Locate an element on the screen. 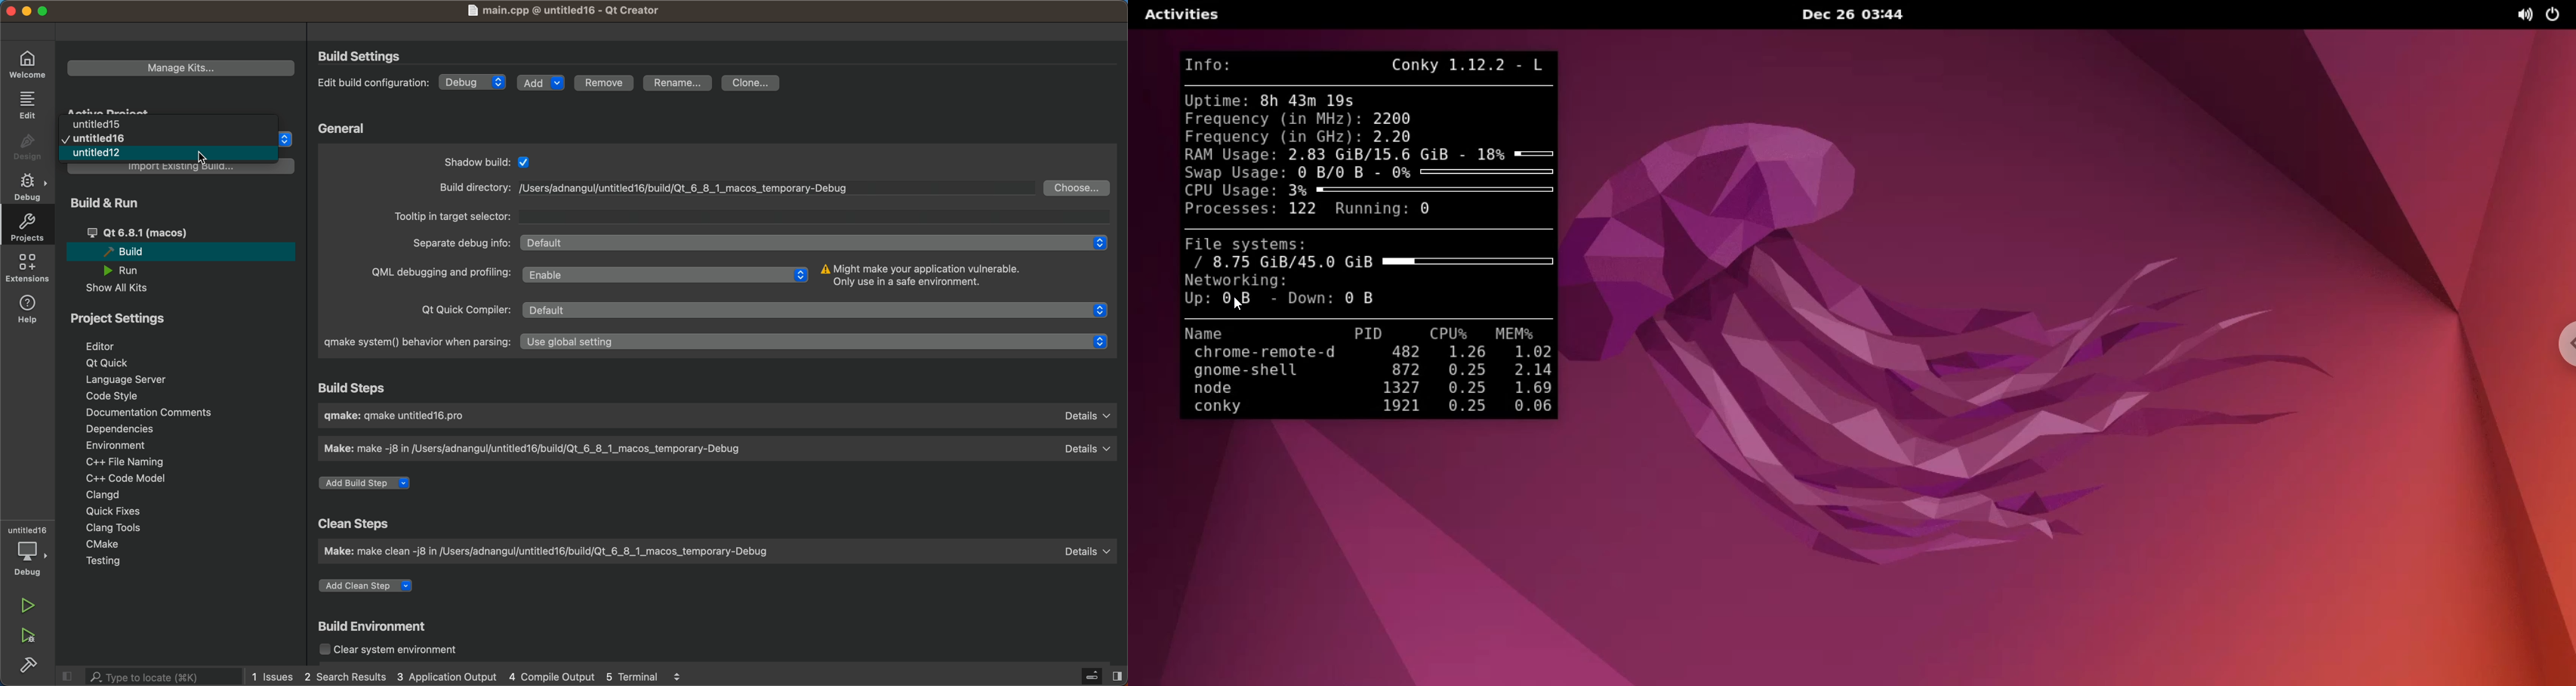 This screenshot has width=2576, height=700. rename is located at coordinates (682, 84).